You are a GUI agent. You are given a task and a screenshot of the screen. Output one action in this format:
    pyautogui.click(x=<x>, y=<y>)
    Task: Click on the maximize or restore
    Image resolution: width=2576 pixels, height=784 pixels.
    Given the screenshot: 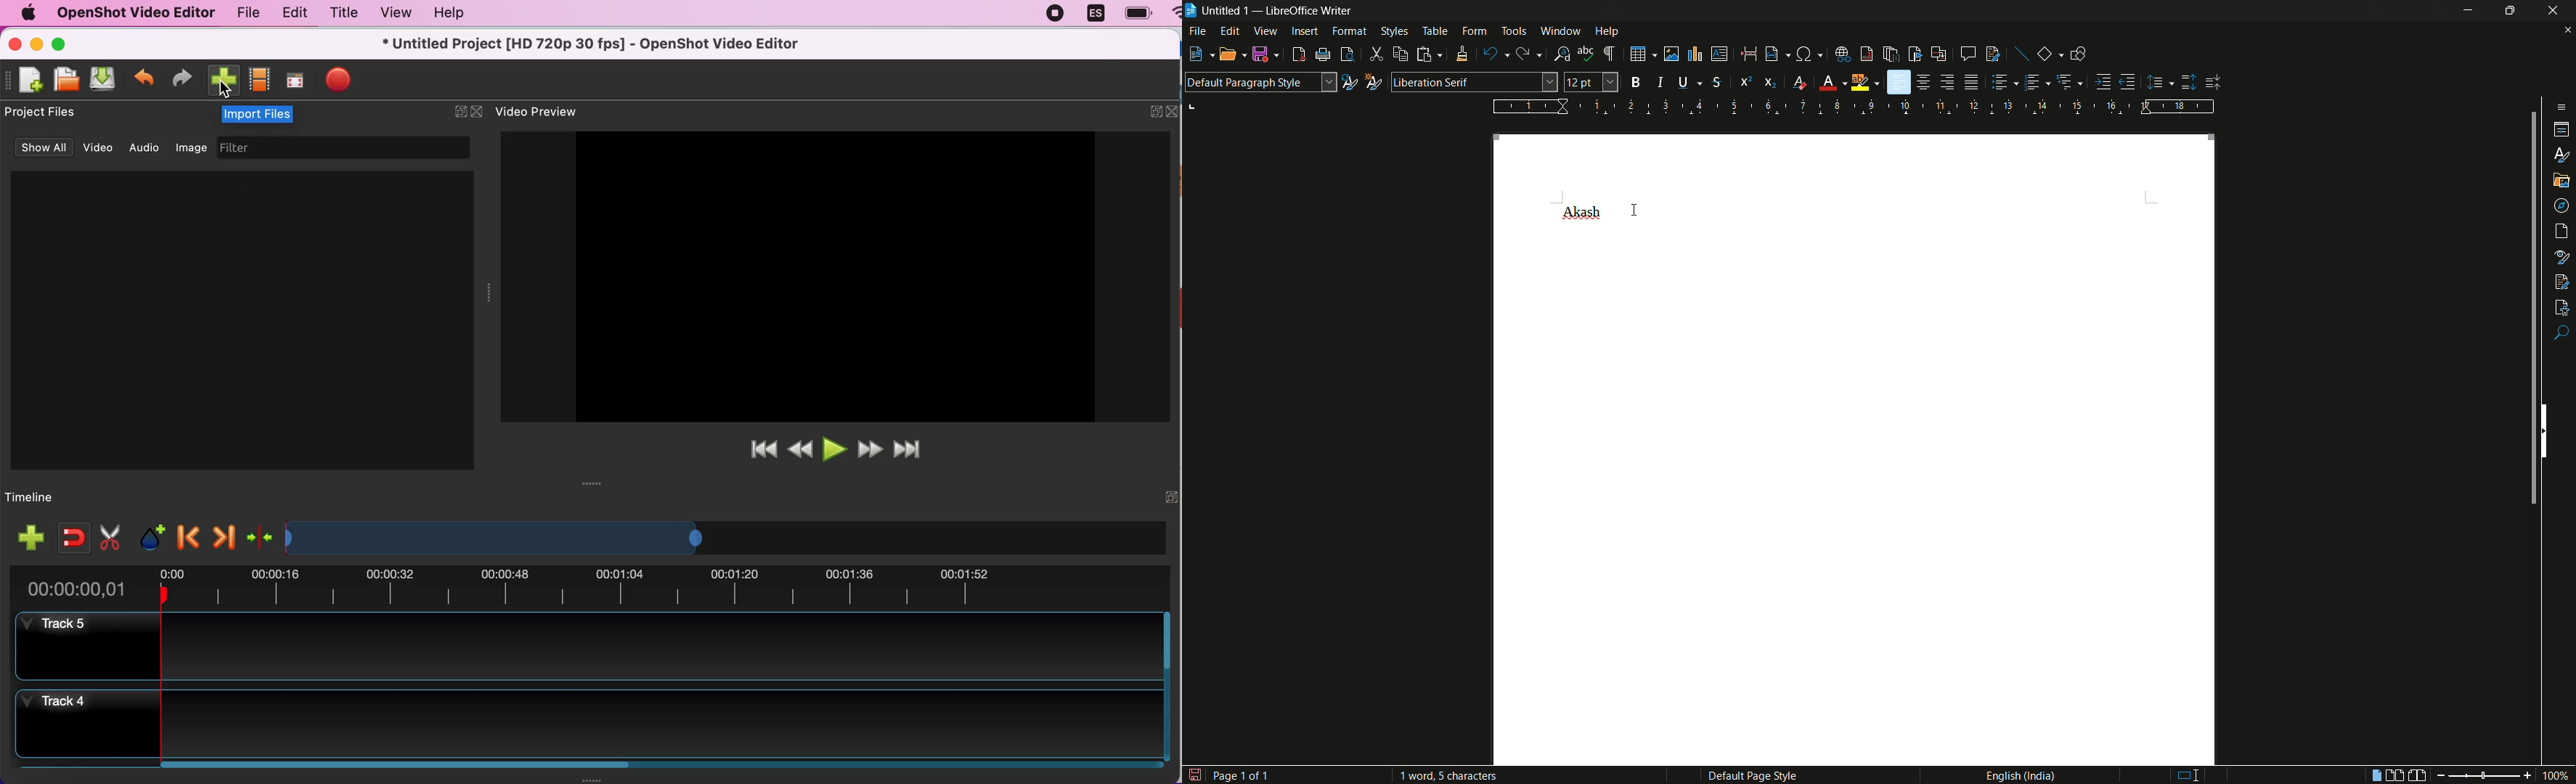 What is the action you would take?
    pyautogui.click(x=2509, y=11)
    